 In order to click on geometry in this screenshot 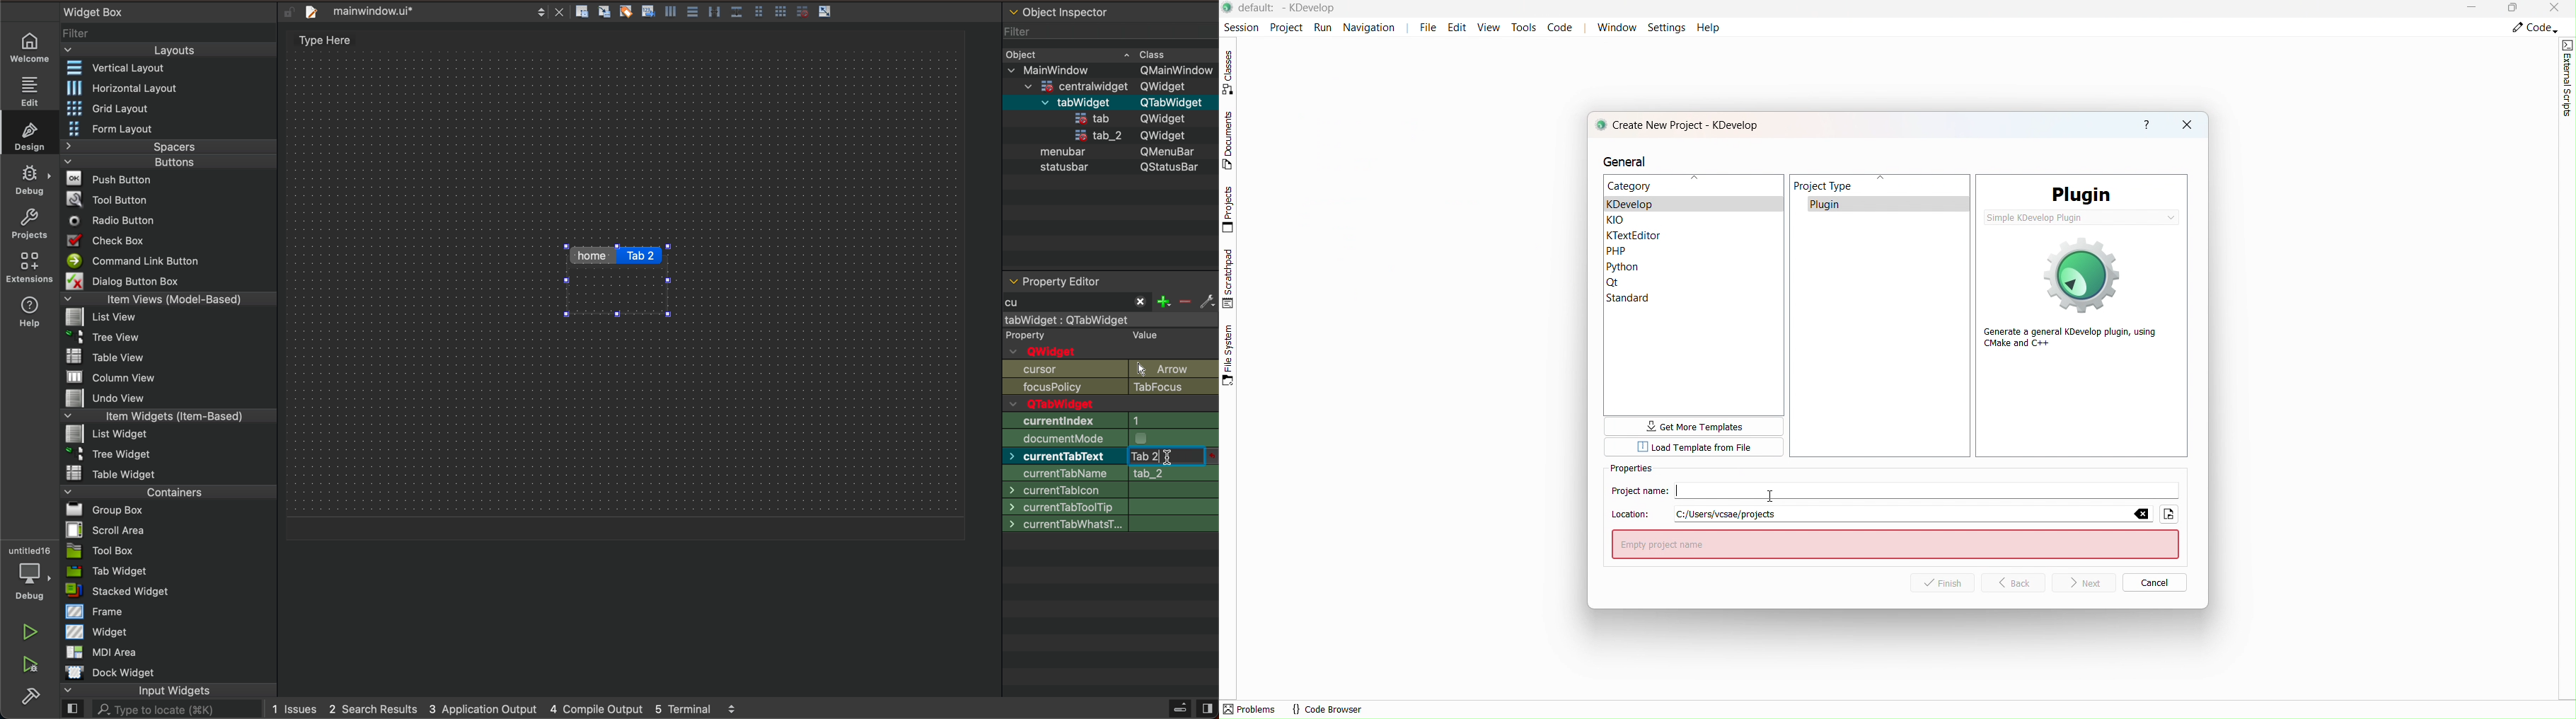, I will do `click(1112, 420)`.